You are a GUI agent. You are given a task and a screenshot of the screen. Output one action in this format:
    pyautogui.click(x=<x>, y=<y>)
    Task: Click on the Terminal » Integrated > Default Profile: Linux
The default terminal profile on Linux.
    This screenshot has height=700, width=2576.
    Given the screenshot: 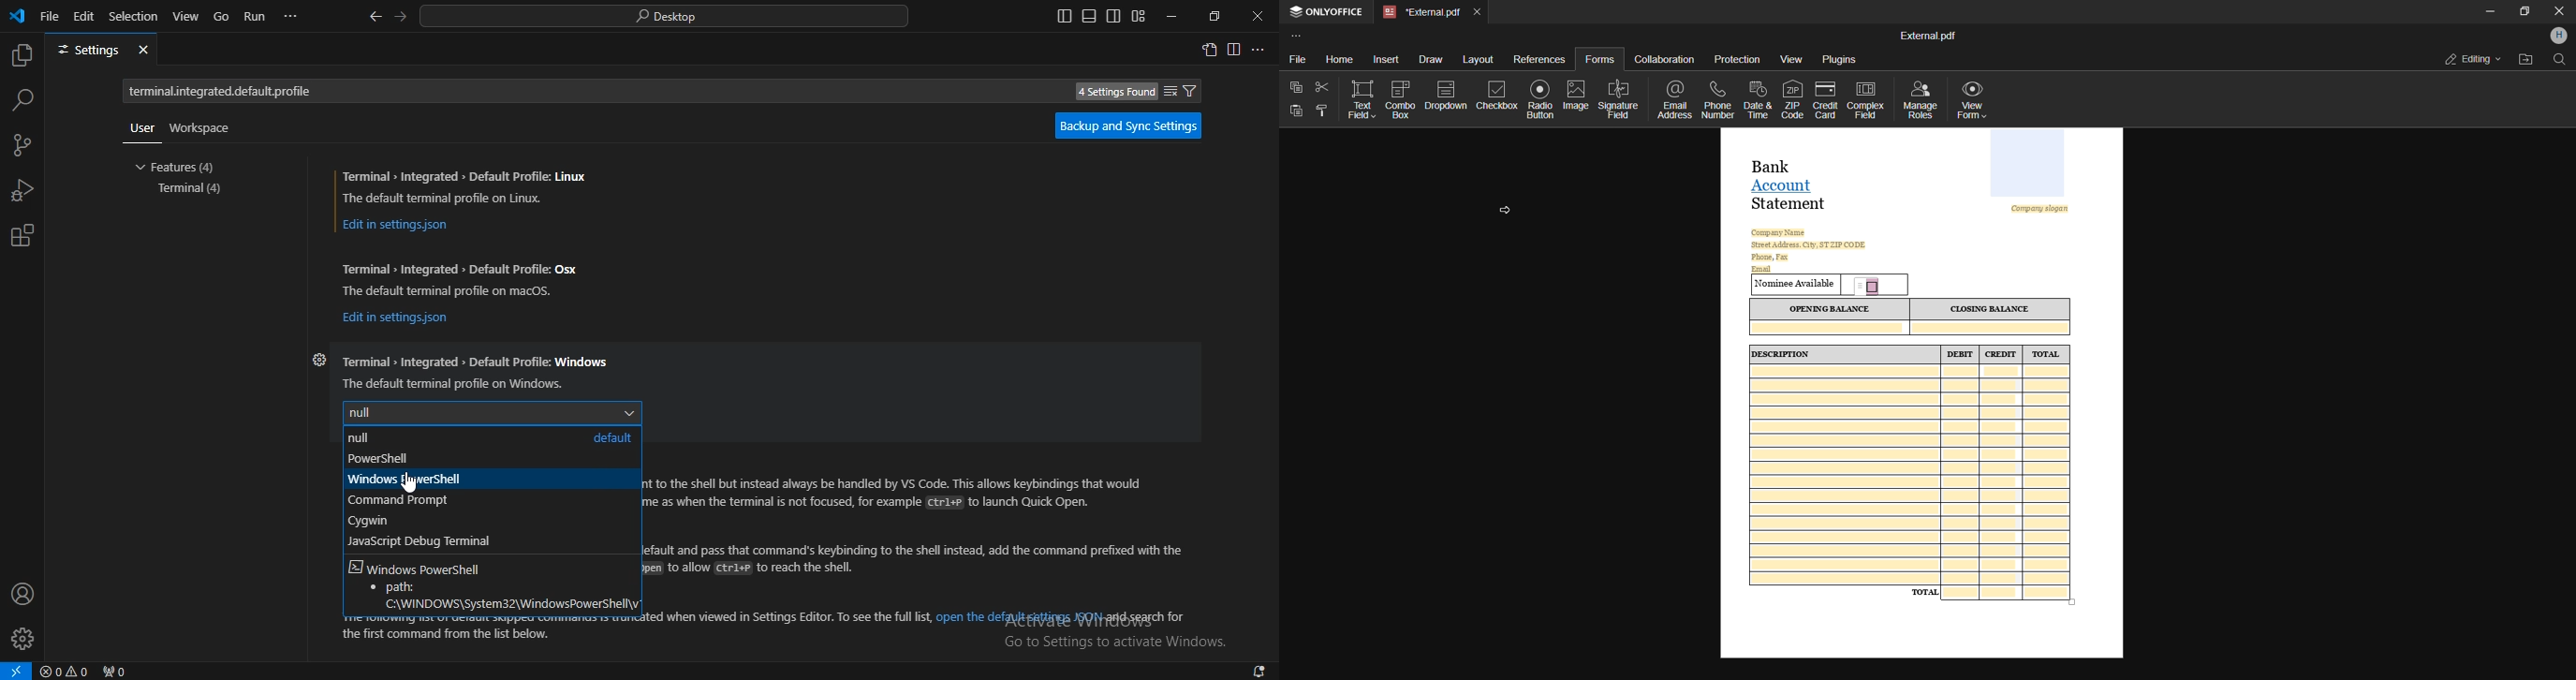 What is the action you would take?
    pyautogui.click(x=467, y=185)
    